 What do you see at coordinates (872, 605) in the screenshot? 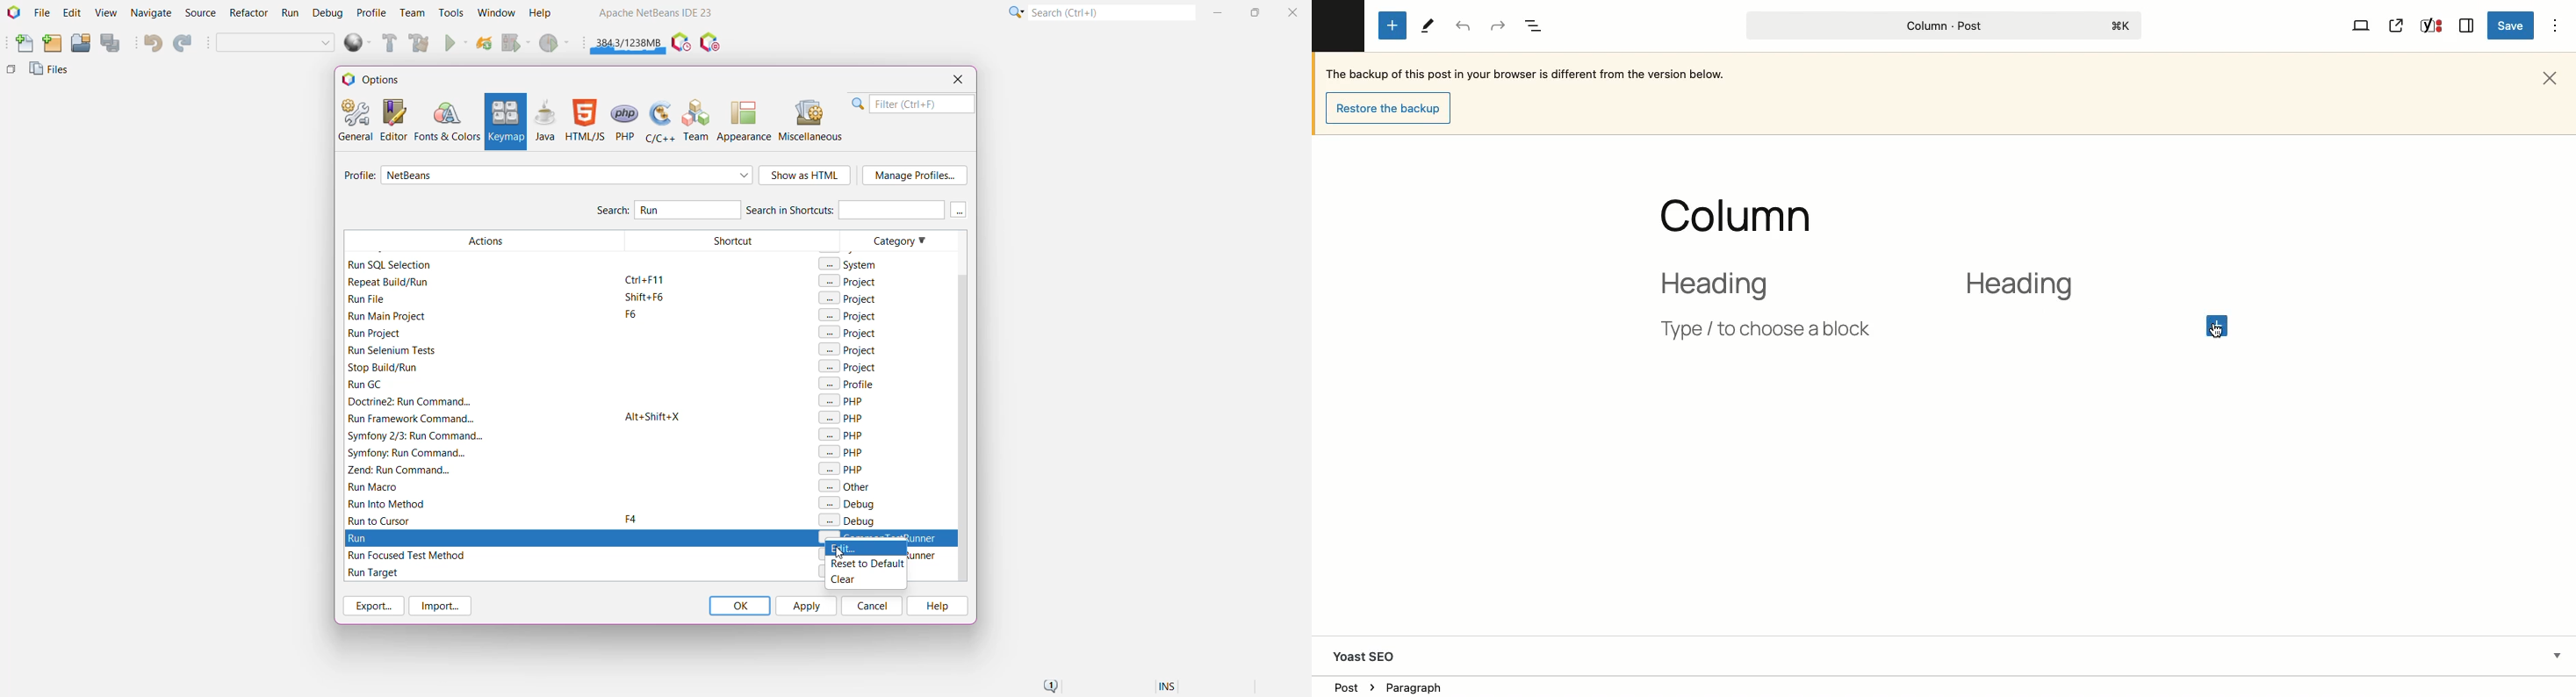
I see `Cancel` at bounding box center [872, 605].